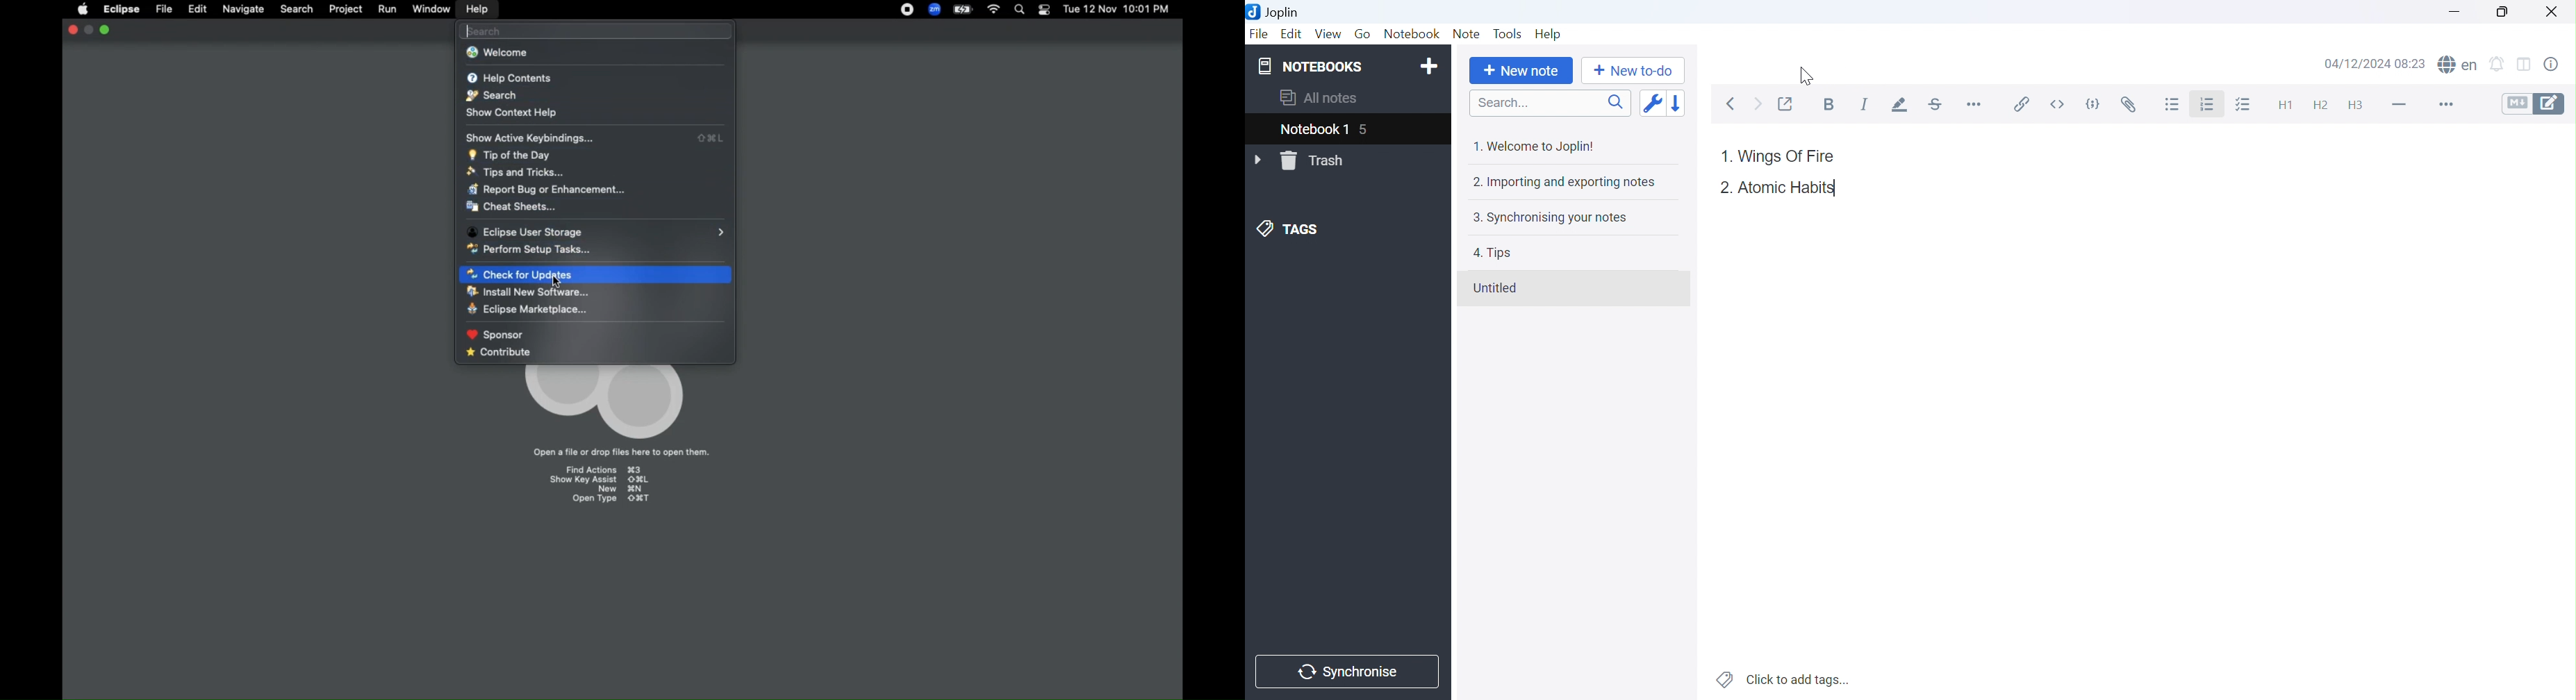 Image resolution: width=2576 pixels, height=700 pixels. Describe the element at coordinates (1807, 76) in the screenshot. I see `Cursor` at that location.